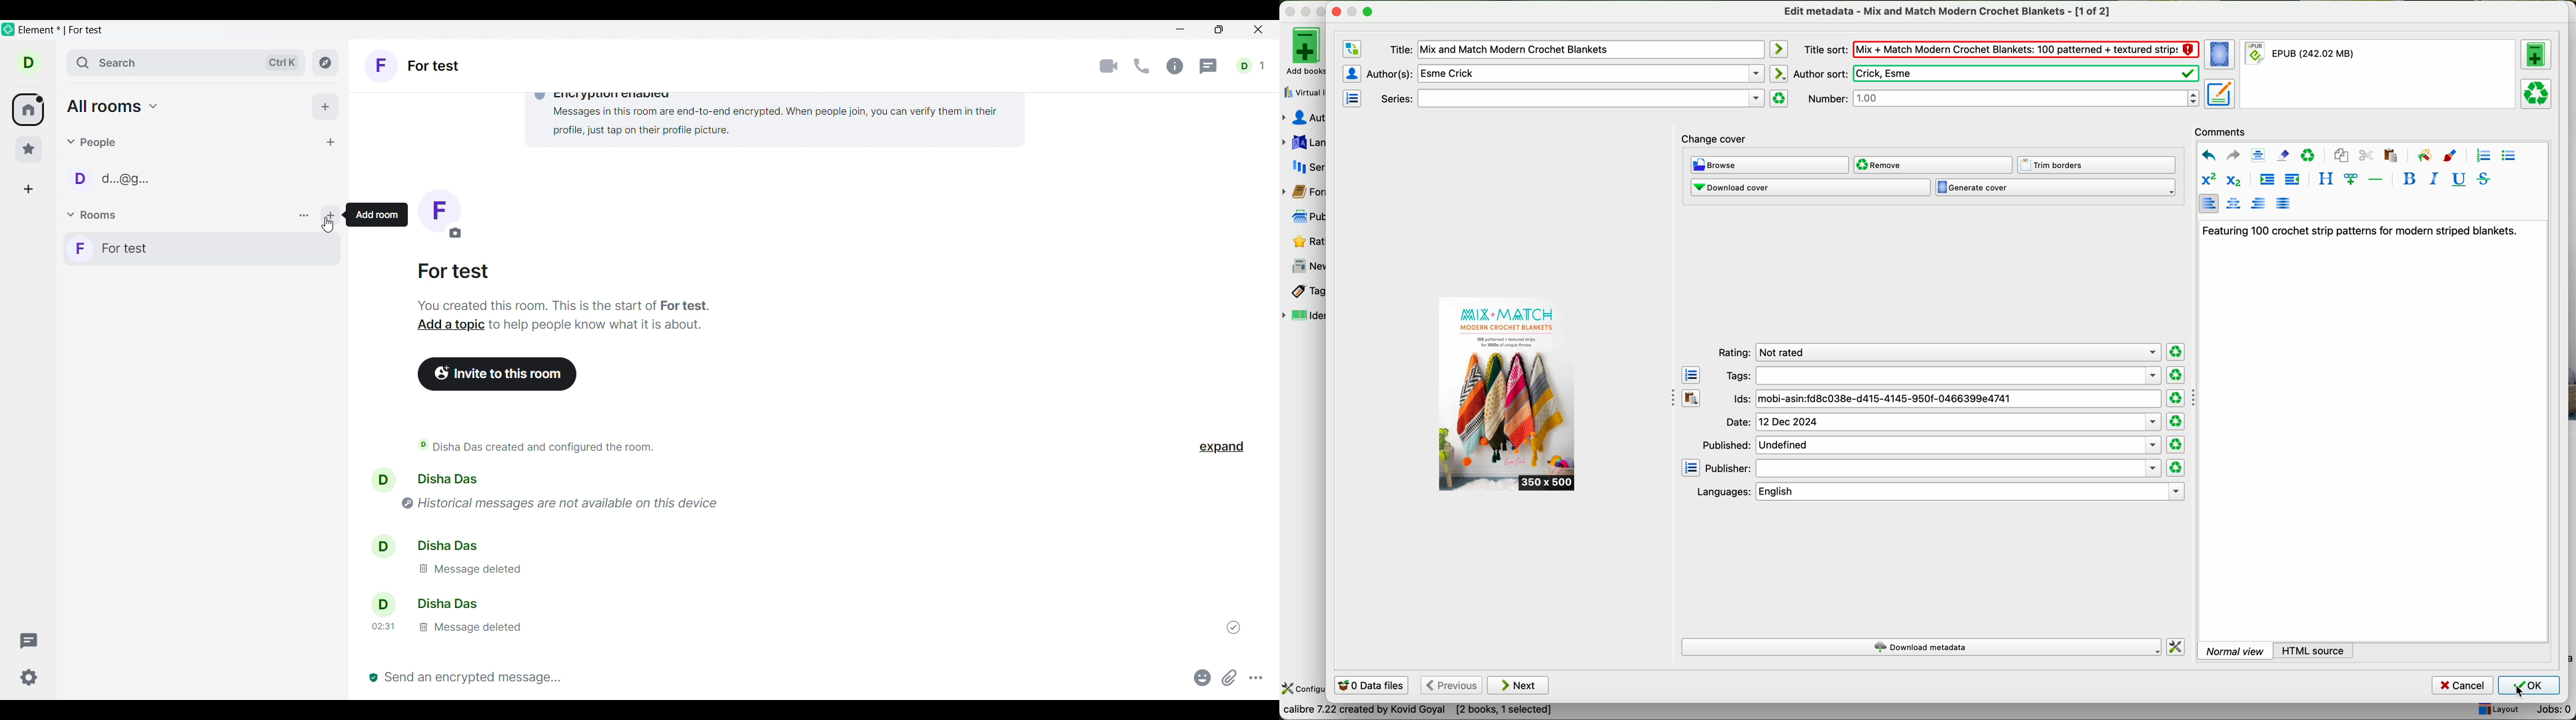 This screenshot has height=728, width=2576. Describe the element at coordinates (1508, 394) in the screenshot. I see `book cover preview` at that location.